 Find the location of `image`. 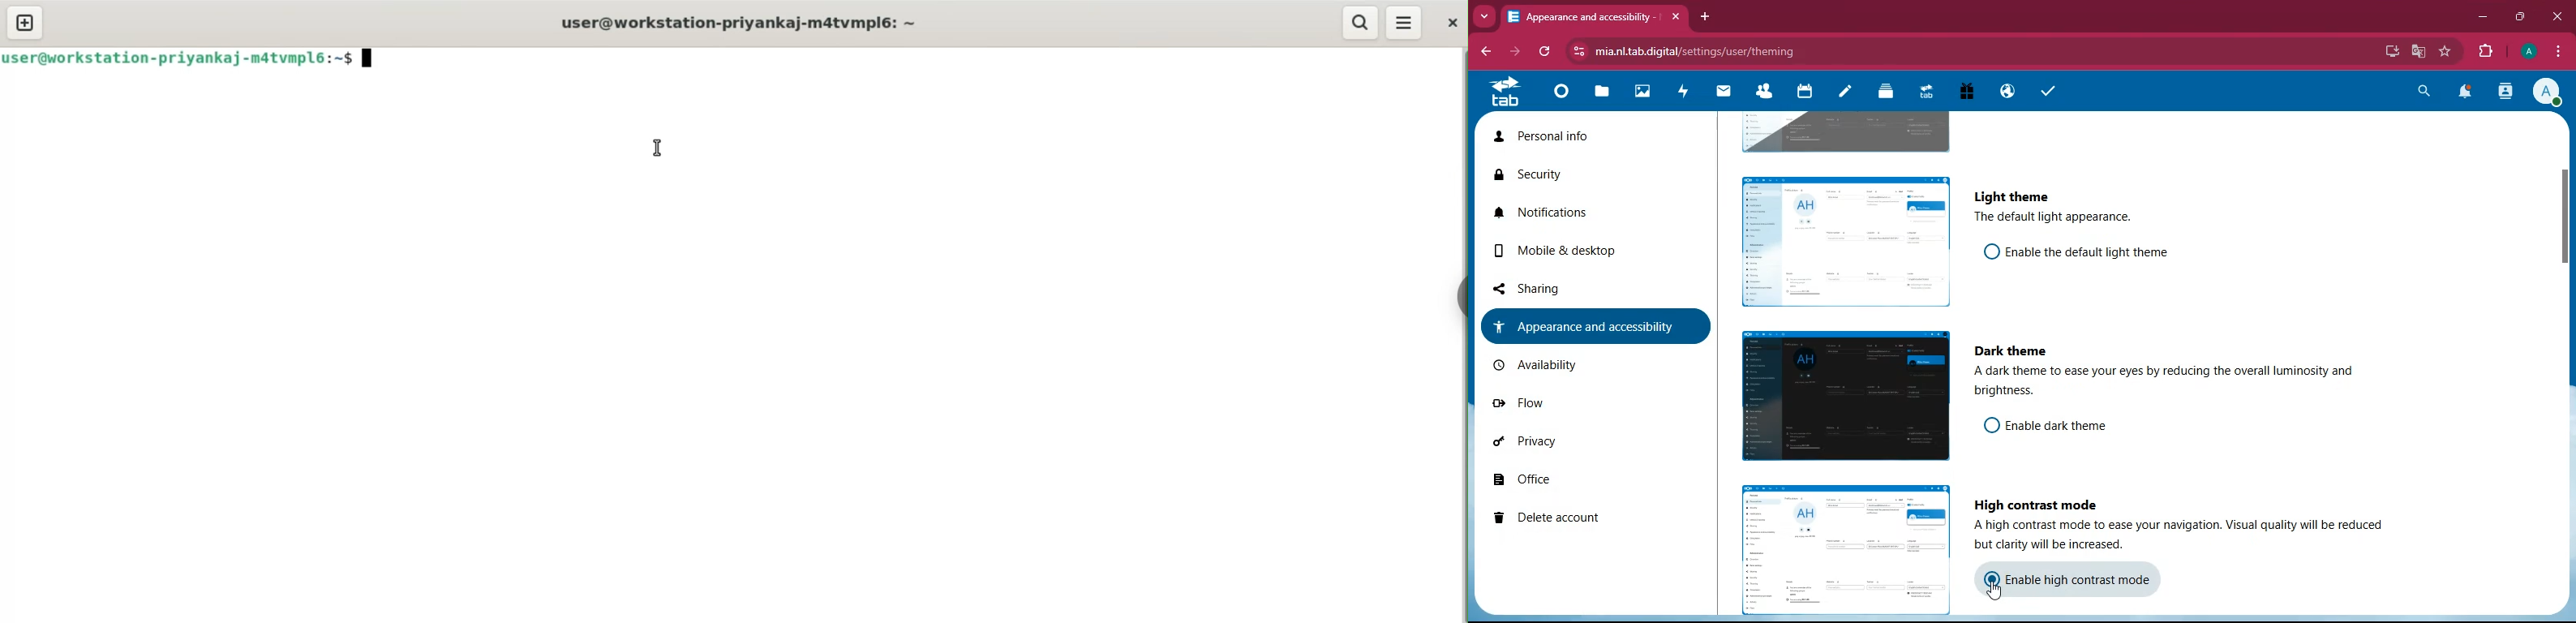

image is located at coordinates (1841, 397).